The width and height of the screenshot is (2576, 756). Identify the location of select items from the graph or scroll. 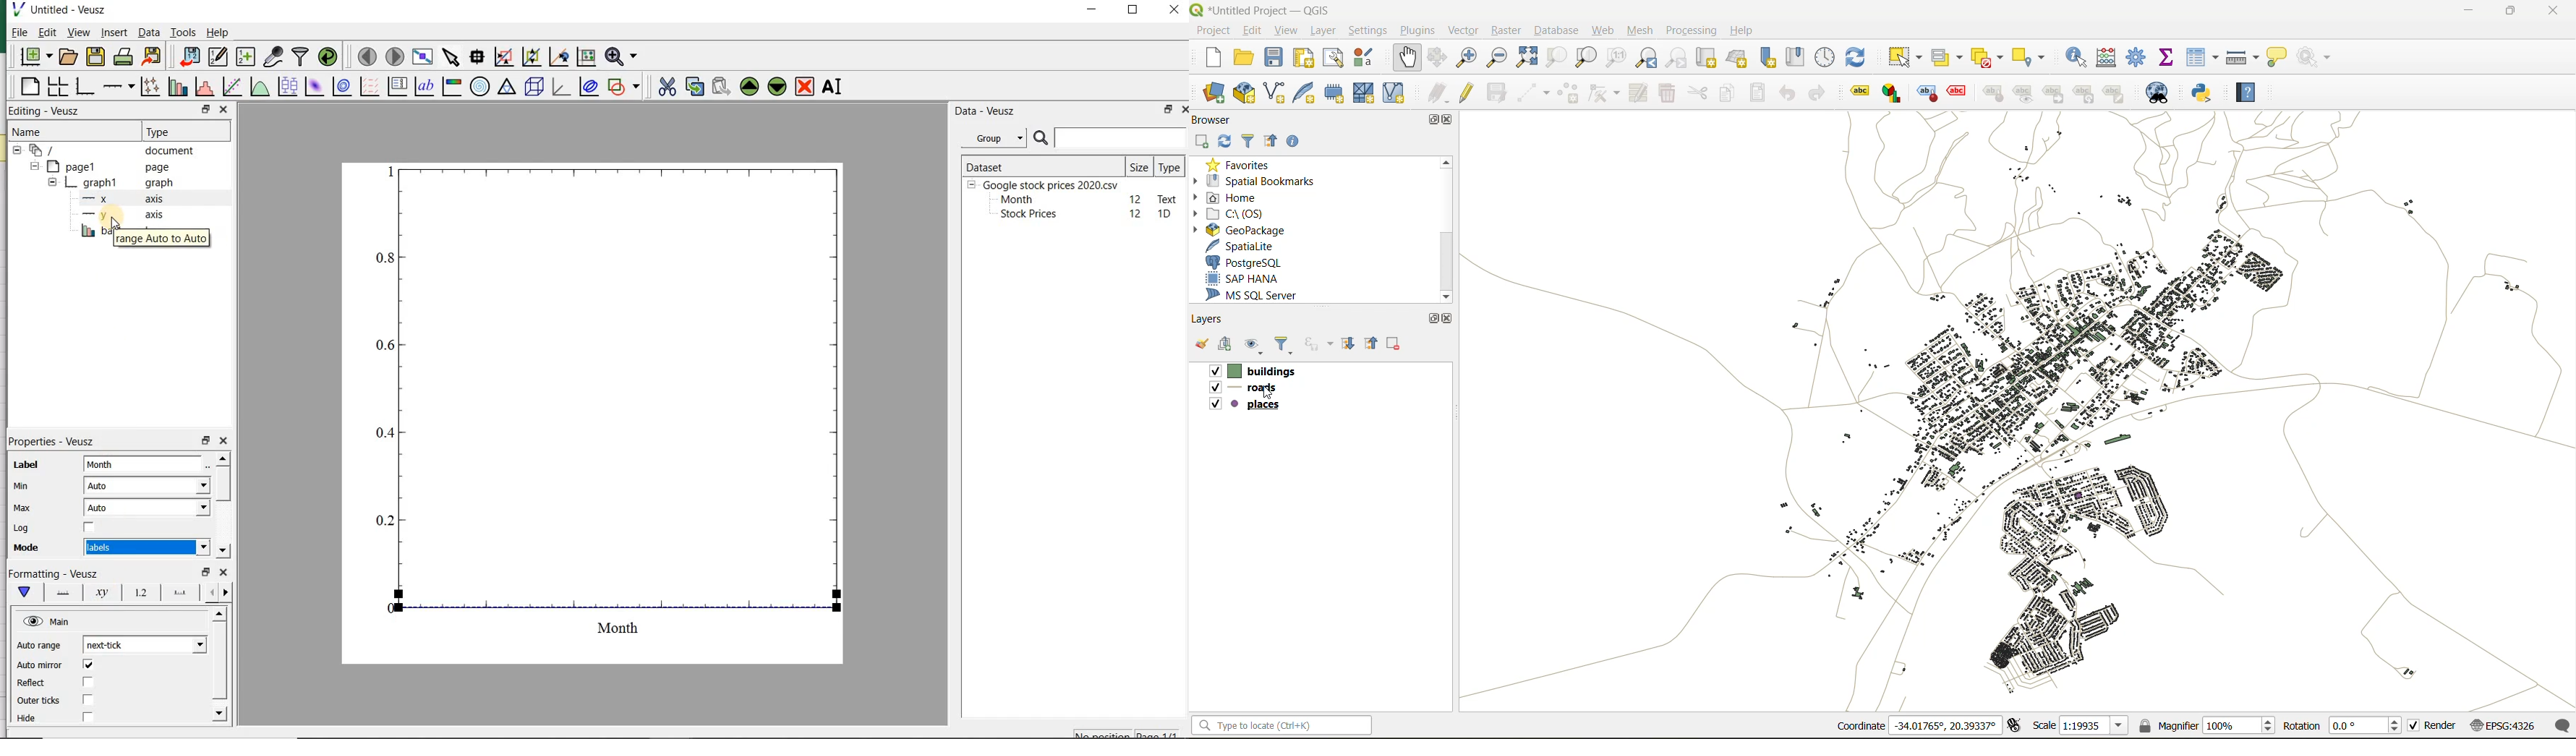
(450, 57).